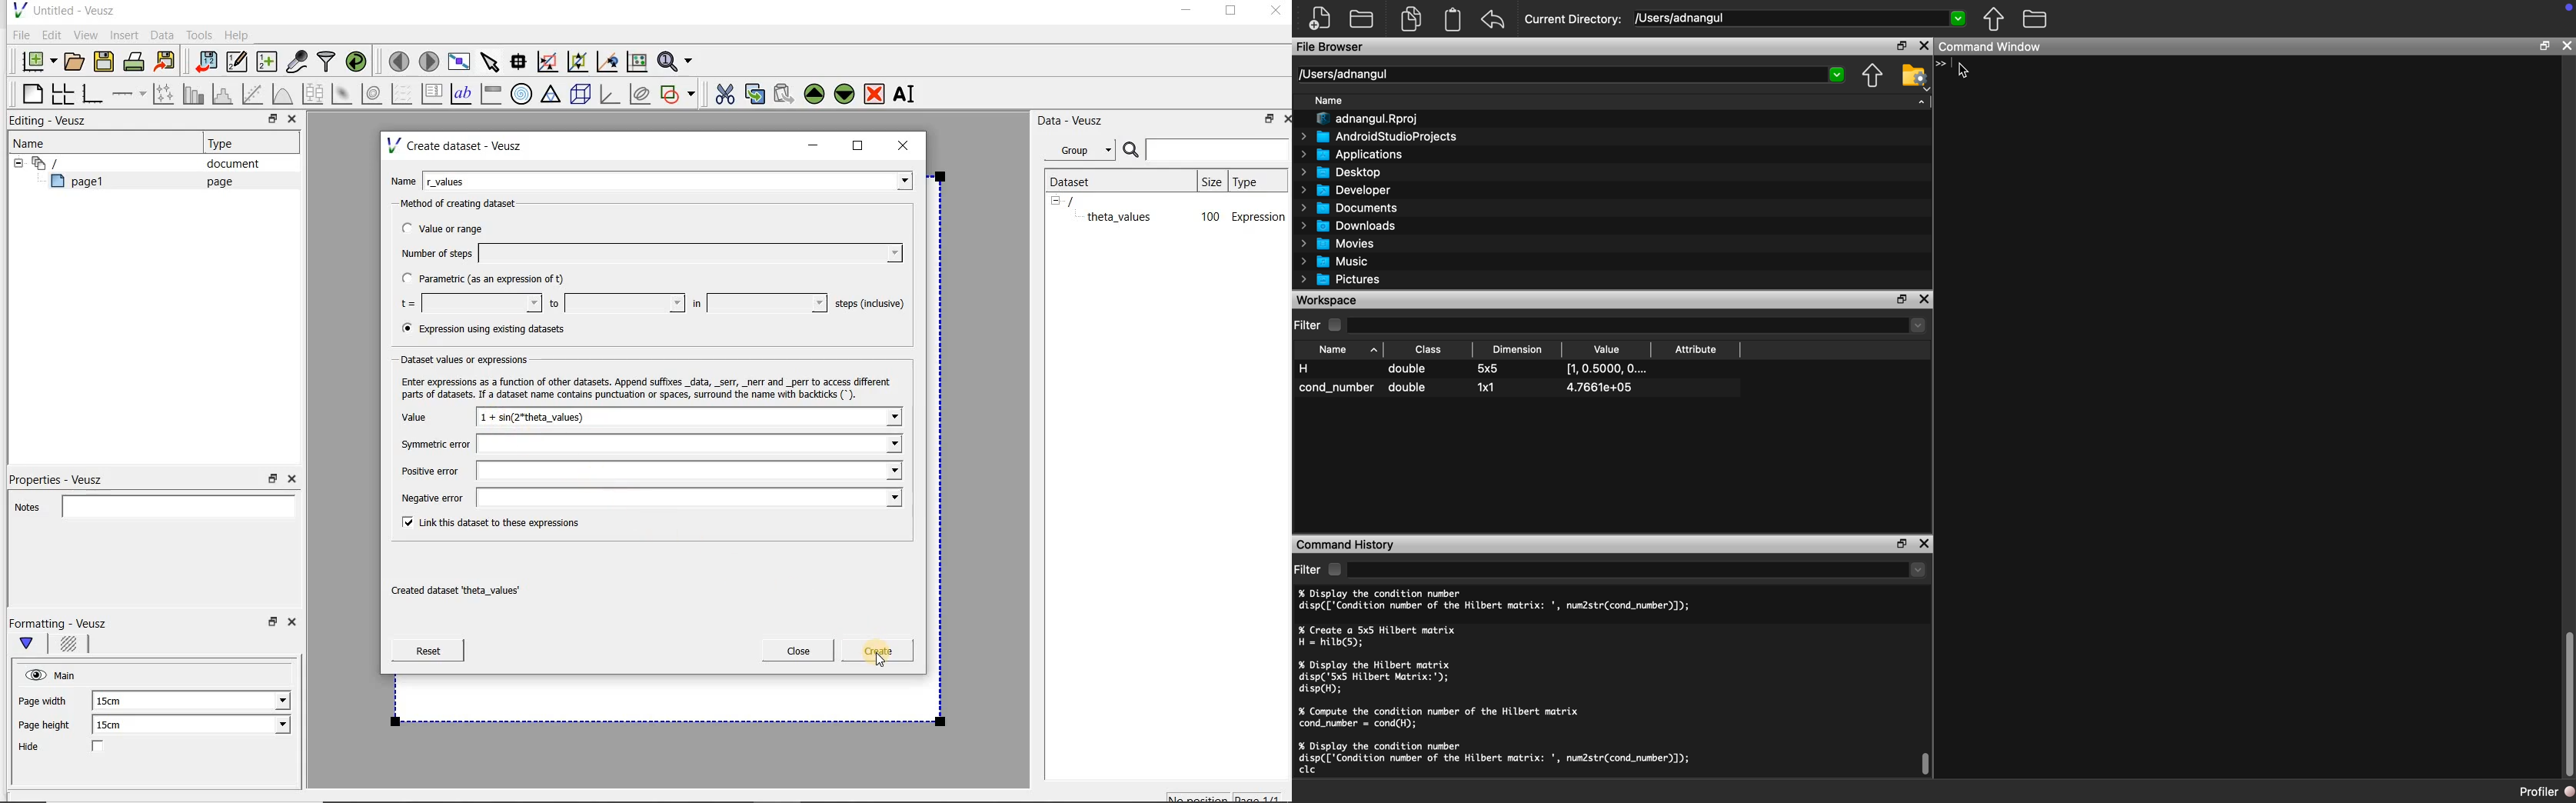 The image size is (2576, 812). What do you see at coordinates (205, 62) in the screenshot?
I see `import data into Veusz` at bounding box center [205, 62].